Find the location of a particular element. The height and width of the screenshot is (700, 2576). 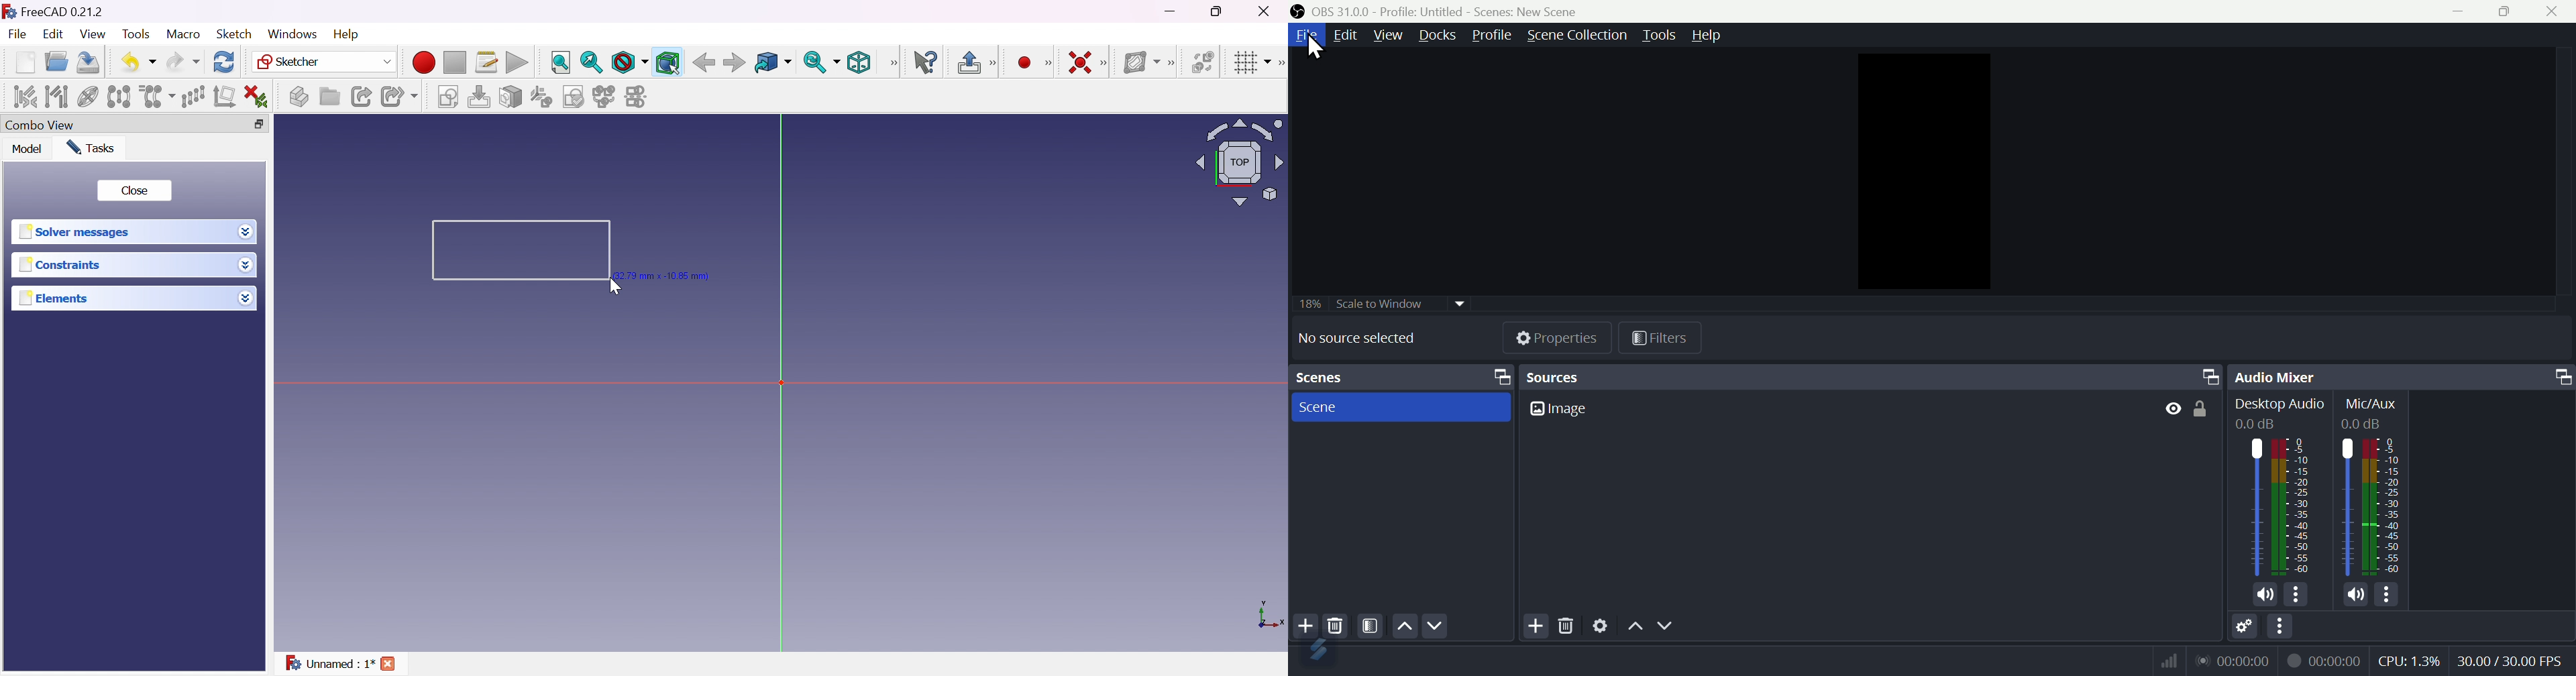

Viewing angle is located at coordinates (1239, 163).